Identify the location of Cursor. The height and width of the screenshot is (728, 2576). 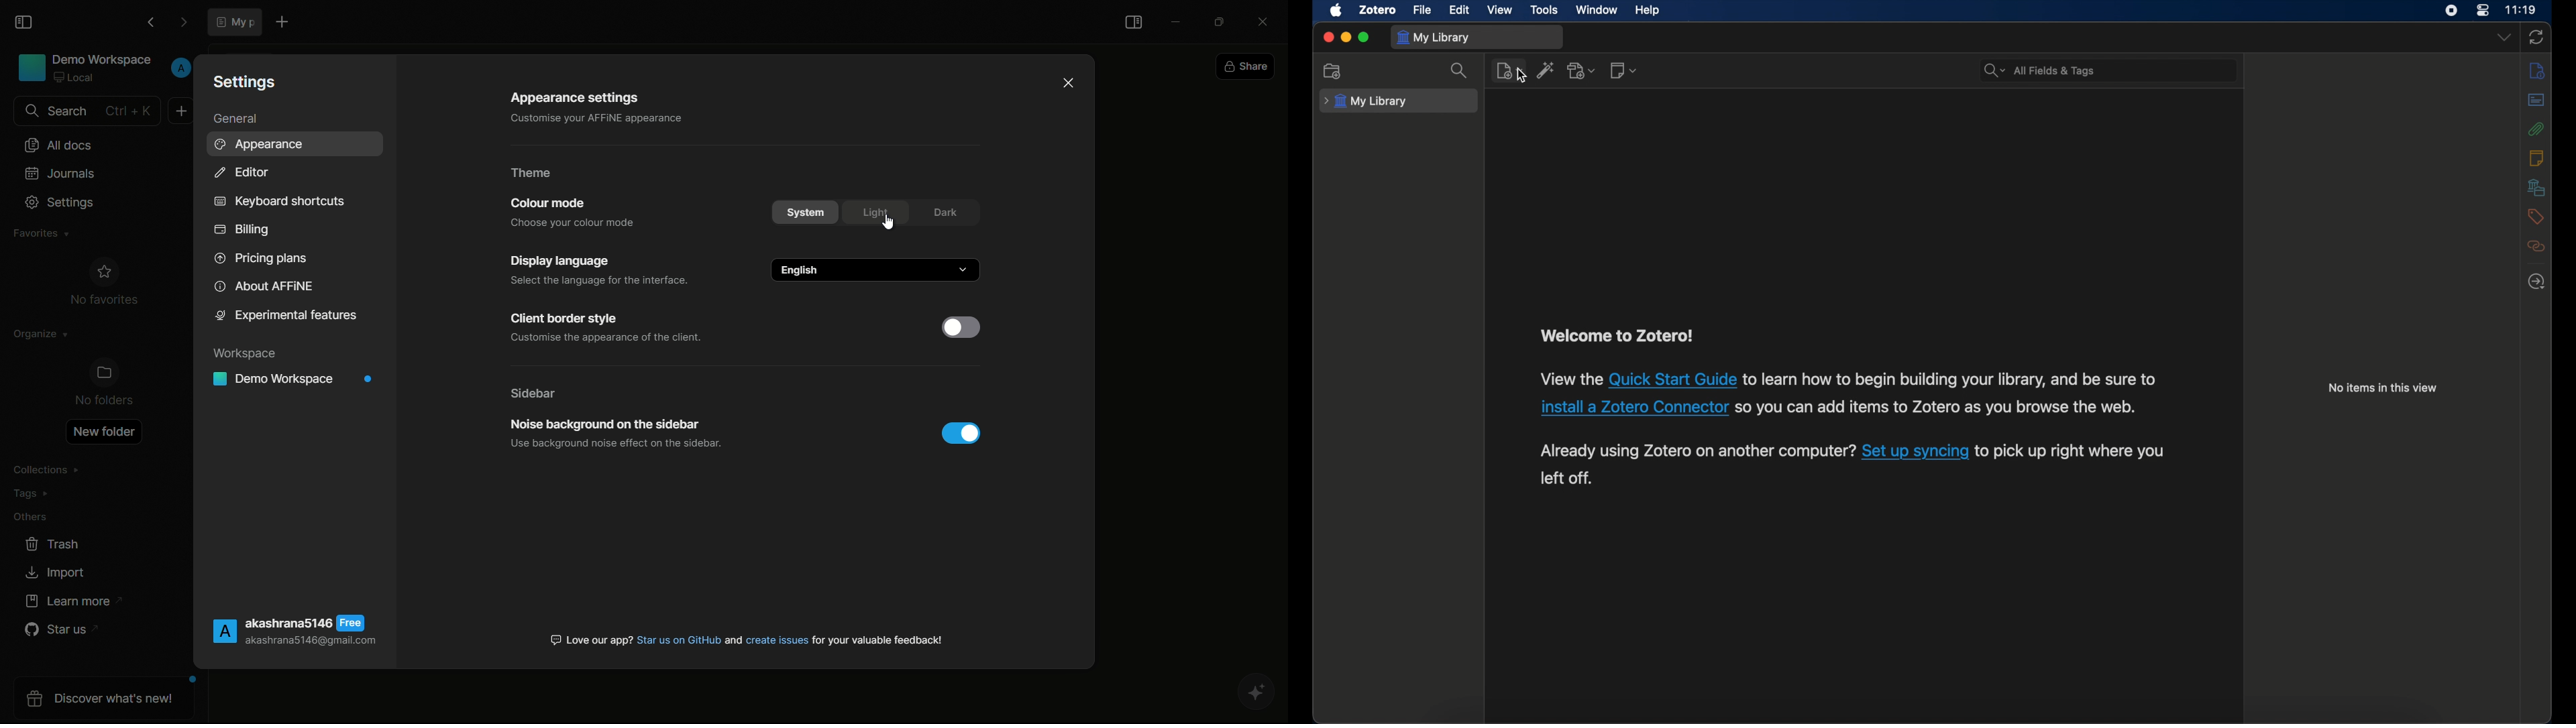
(888, 223).